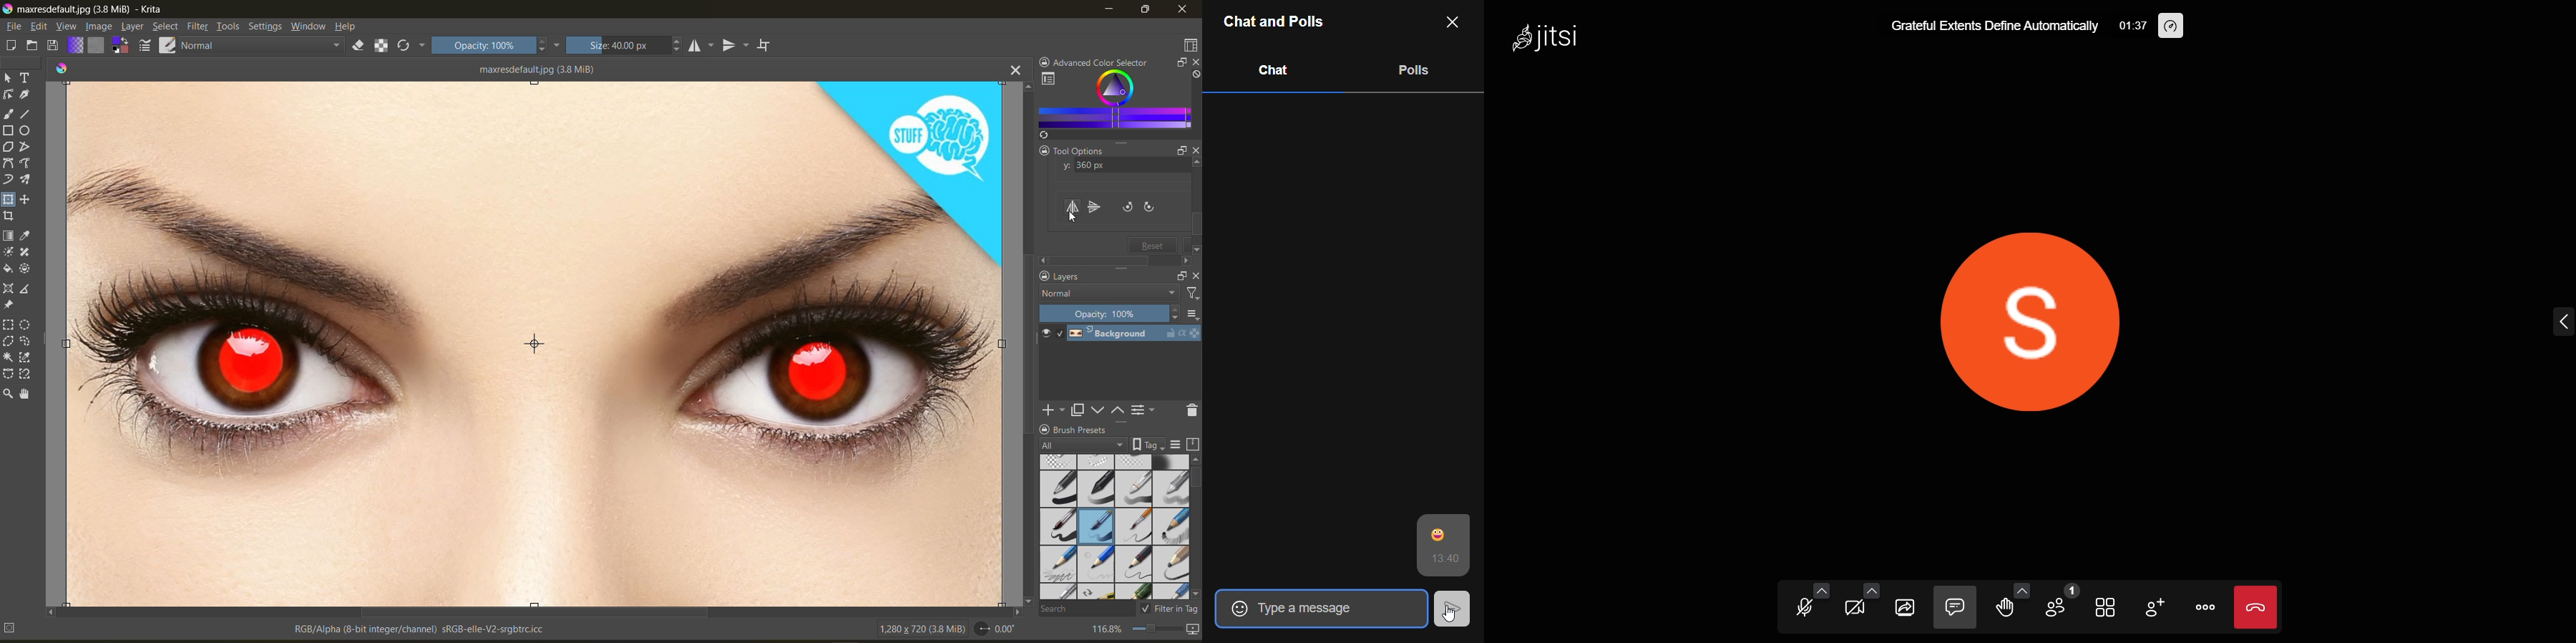 This screenshot has width=2576, height=644. What do you see at coordinates (43, 27) in the screenshot?
I see `edit` at bounding box center [43, 27].